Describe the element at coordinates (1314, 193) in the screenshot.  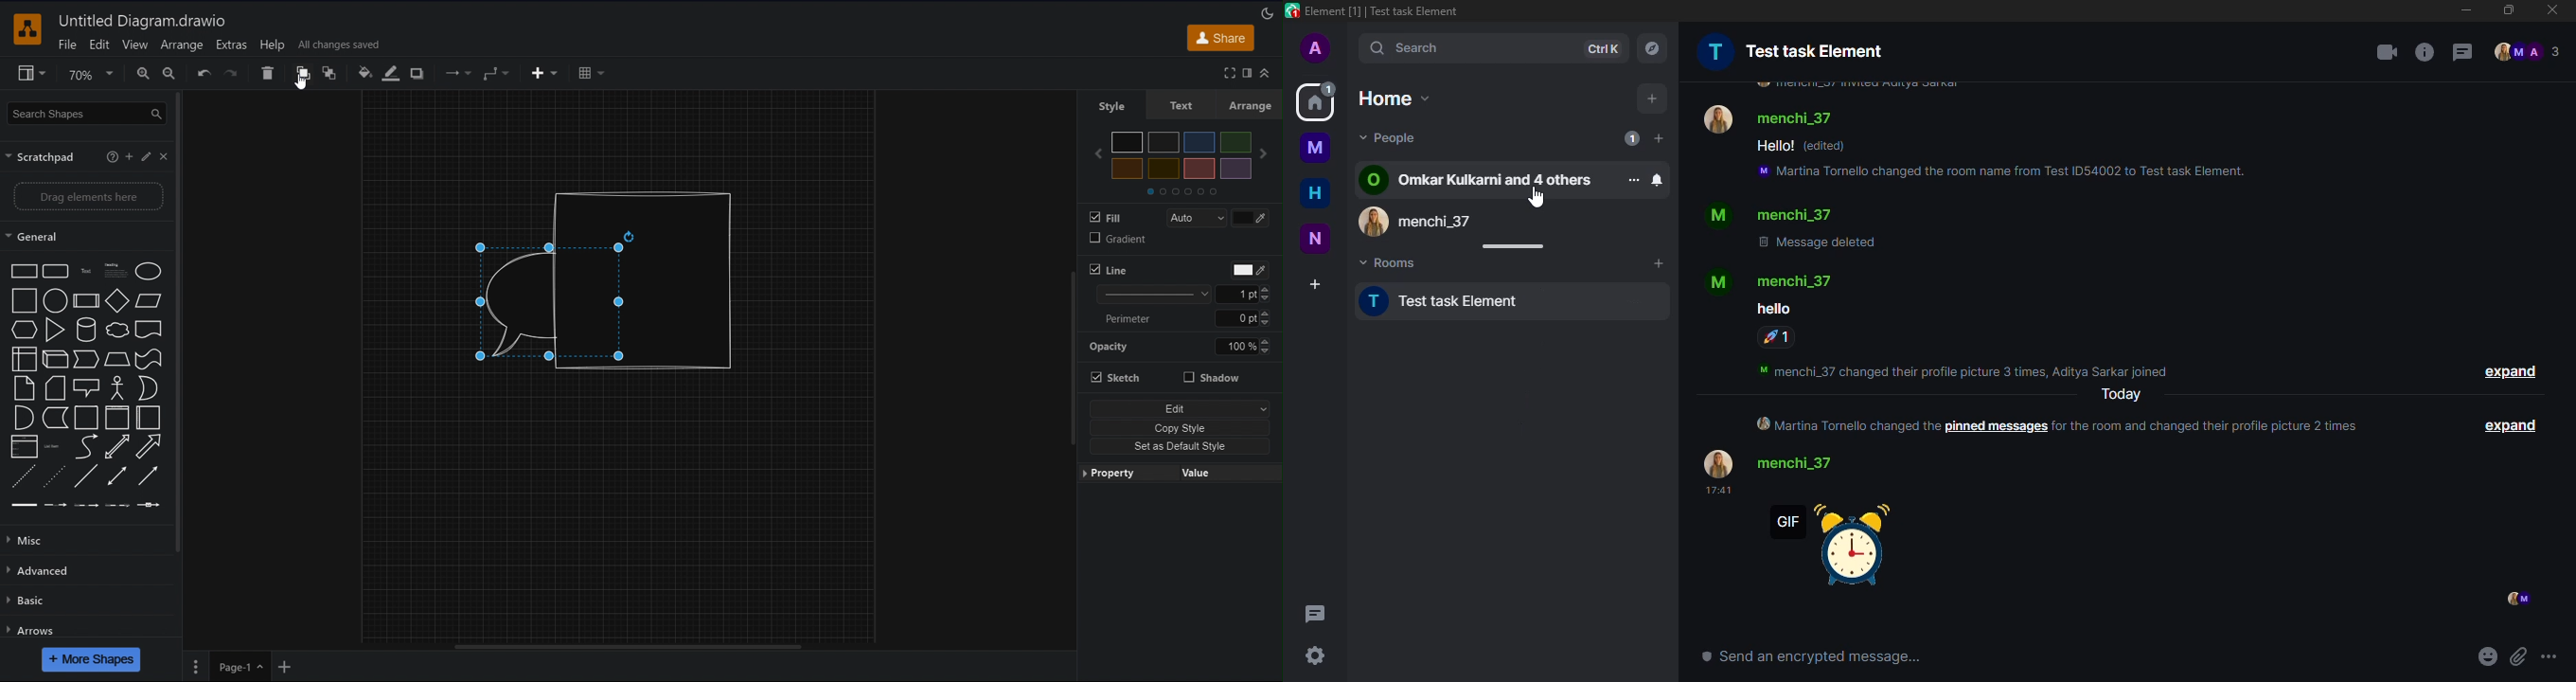
I see `home` at that location.